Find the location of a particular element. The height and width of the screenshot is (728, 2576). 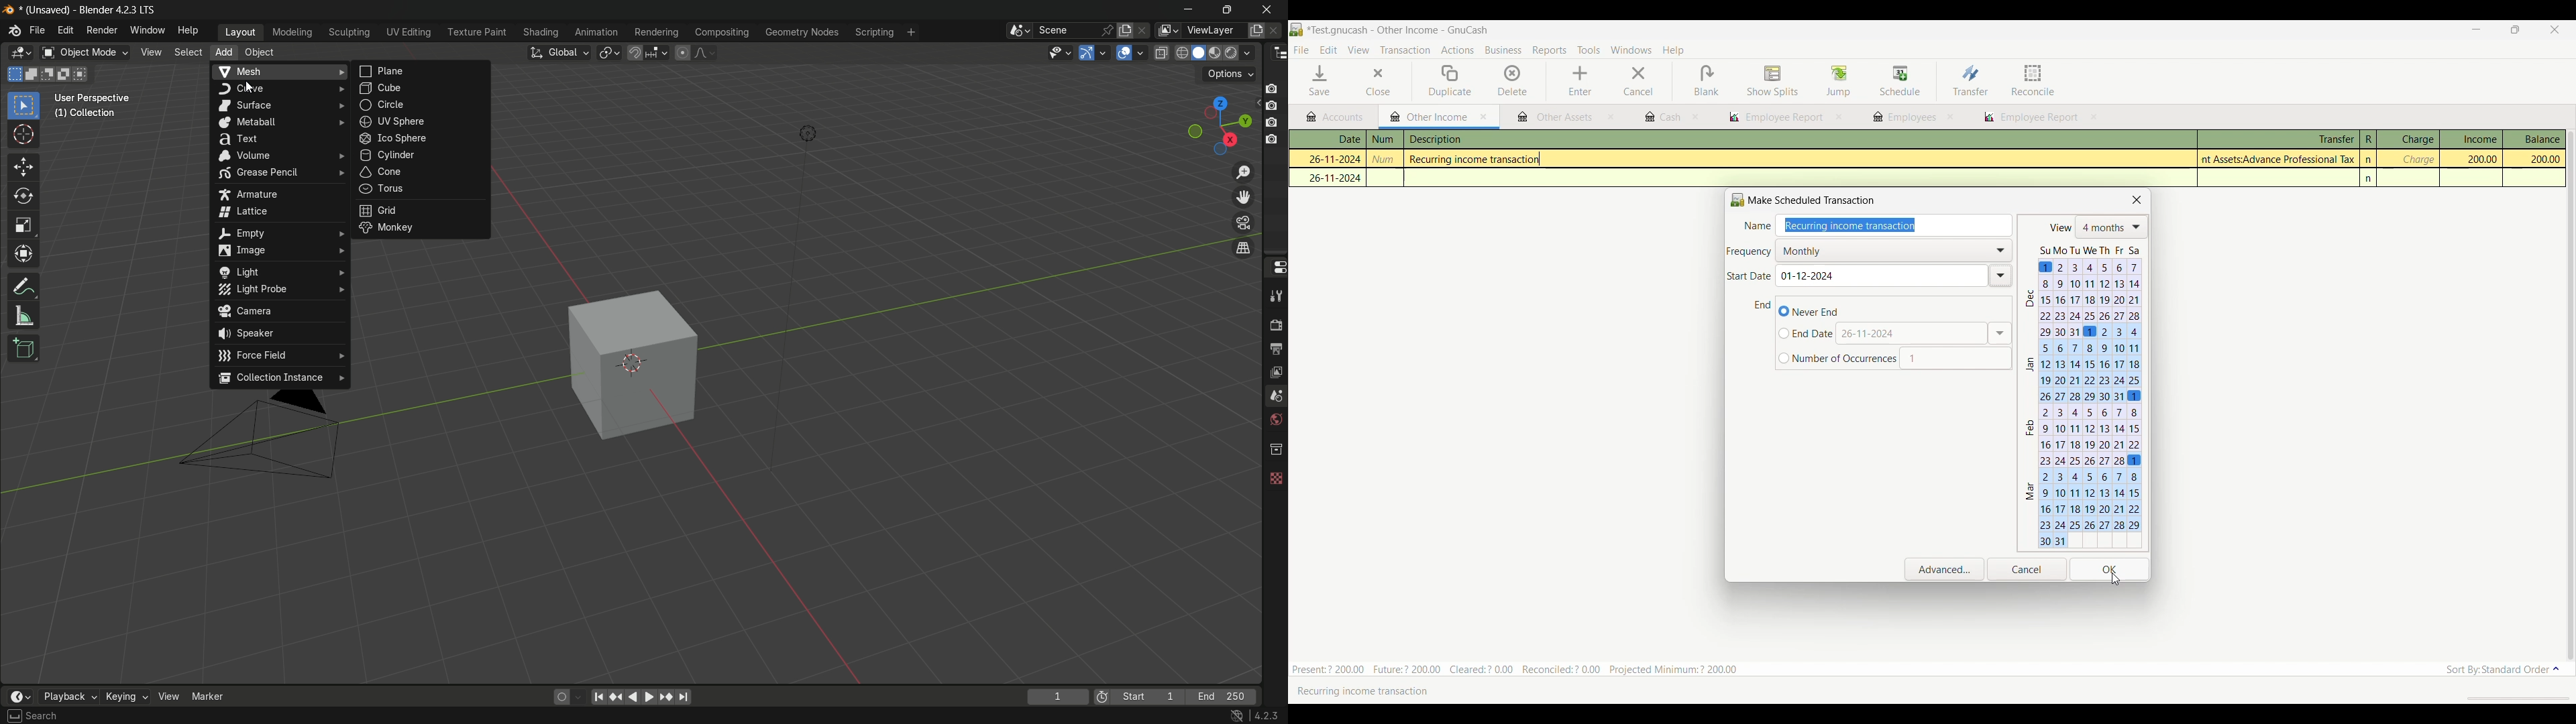

cube is located at coordinates (626, 361).